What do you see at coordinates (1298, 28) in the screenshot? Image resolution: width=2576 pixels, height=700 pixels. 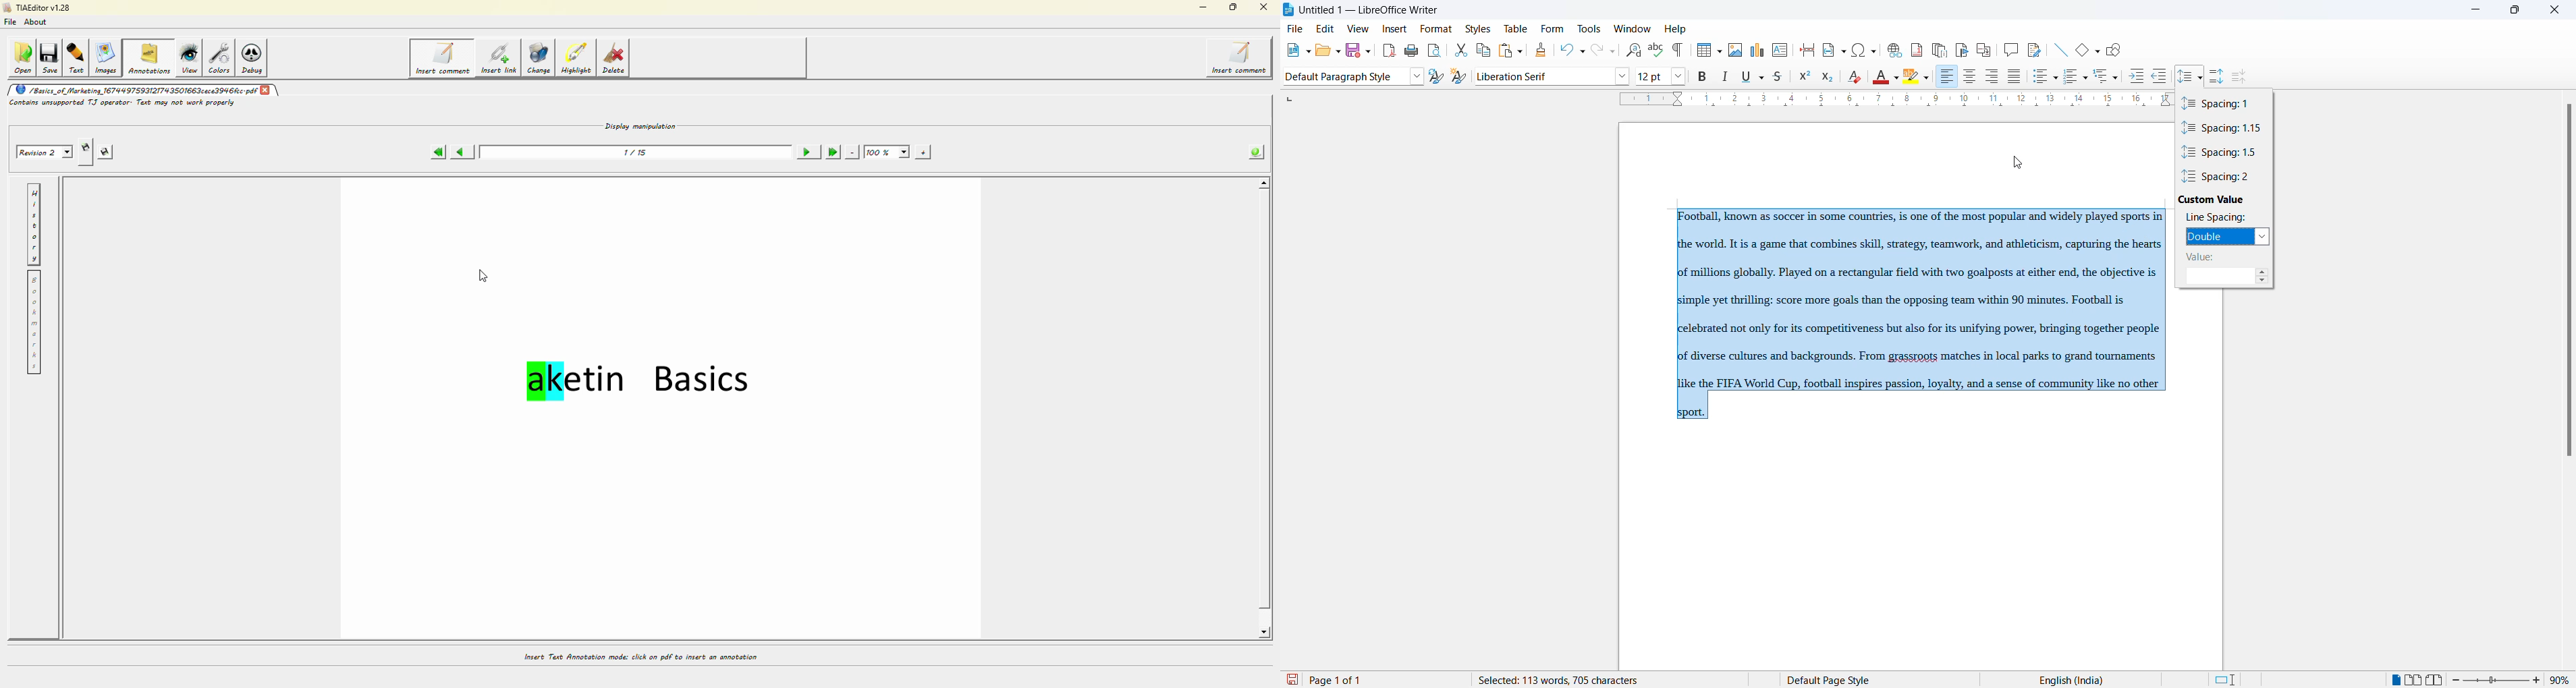 I see `file` at bounding box center [1298, 28].